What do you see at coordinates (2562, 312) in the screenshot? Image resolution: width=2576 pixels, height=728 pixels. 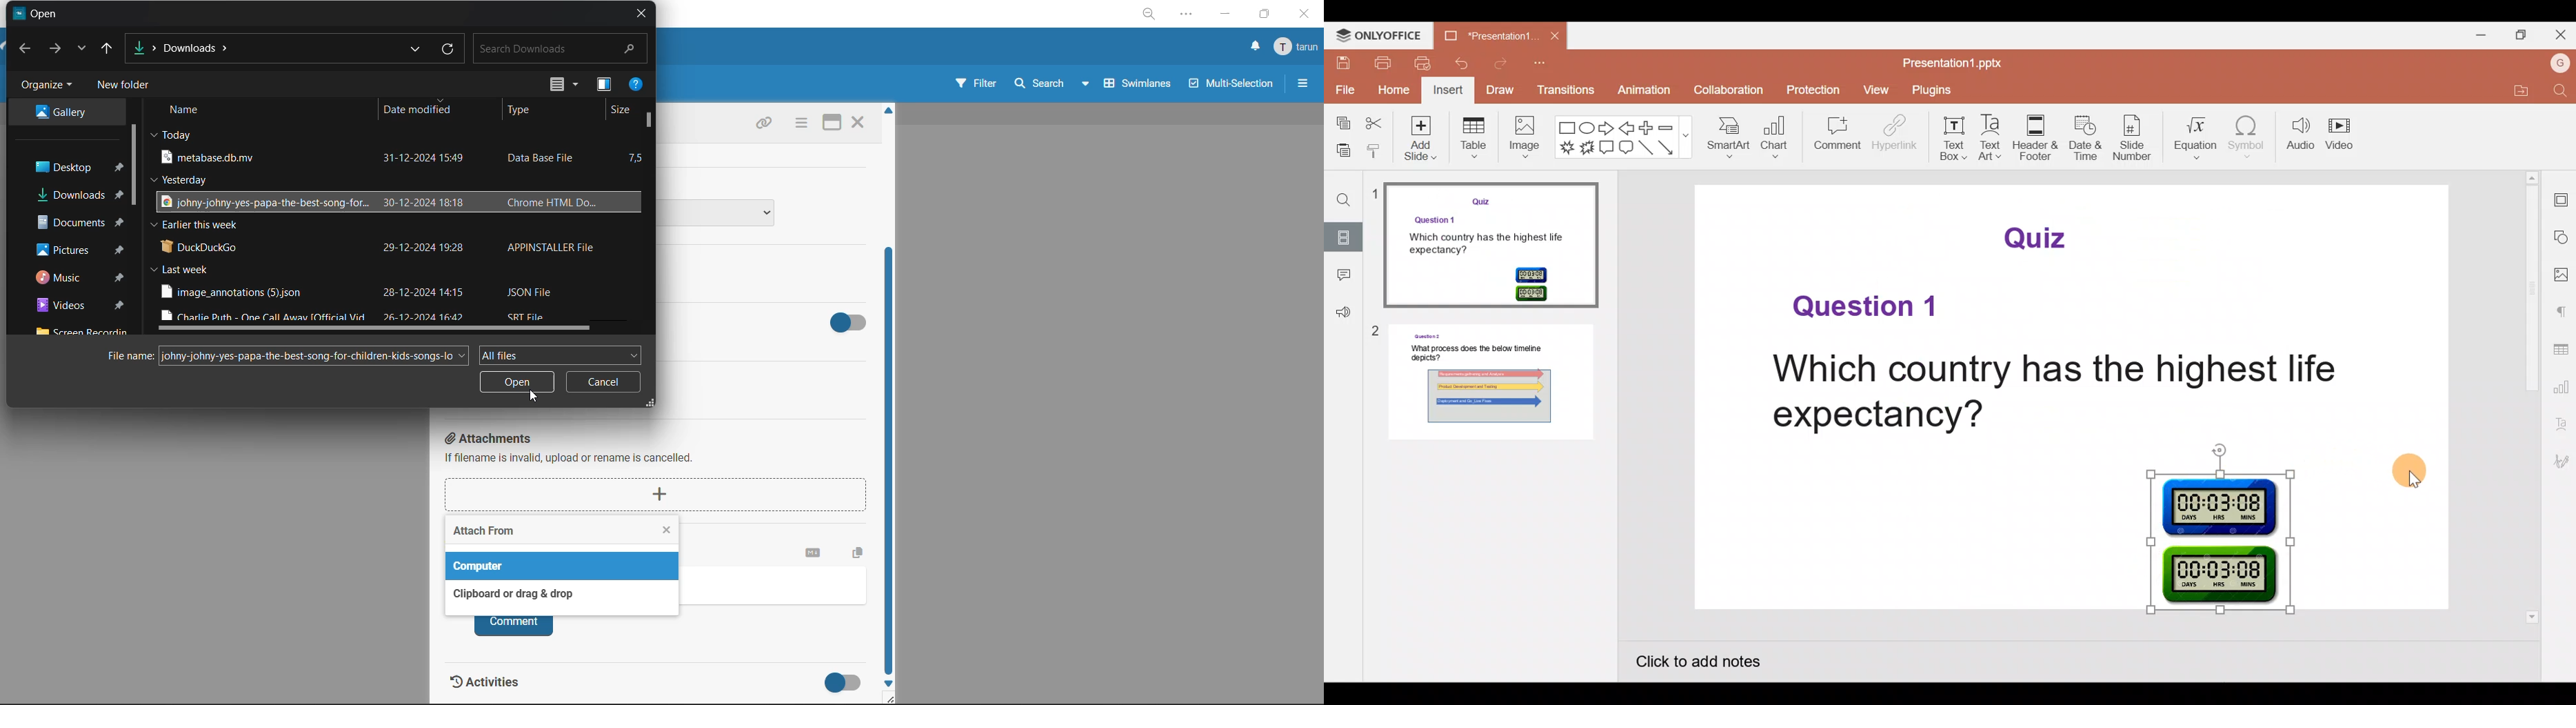 I see `Paragraph settings` at bounding box center [2562, 312].